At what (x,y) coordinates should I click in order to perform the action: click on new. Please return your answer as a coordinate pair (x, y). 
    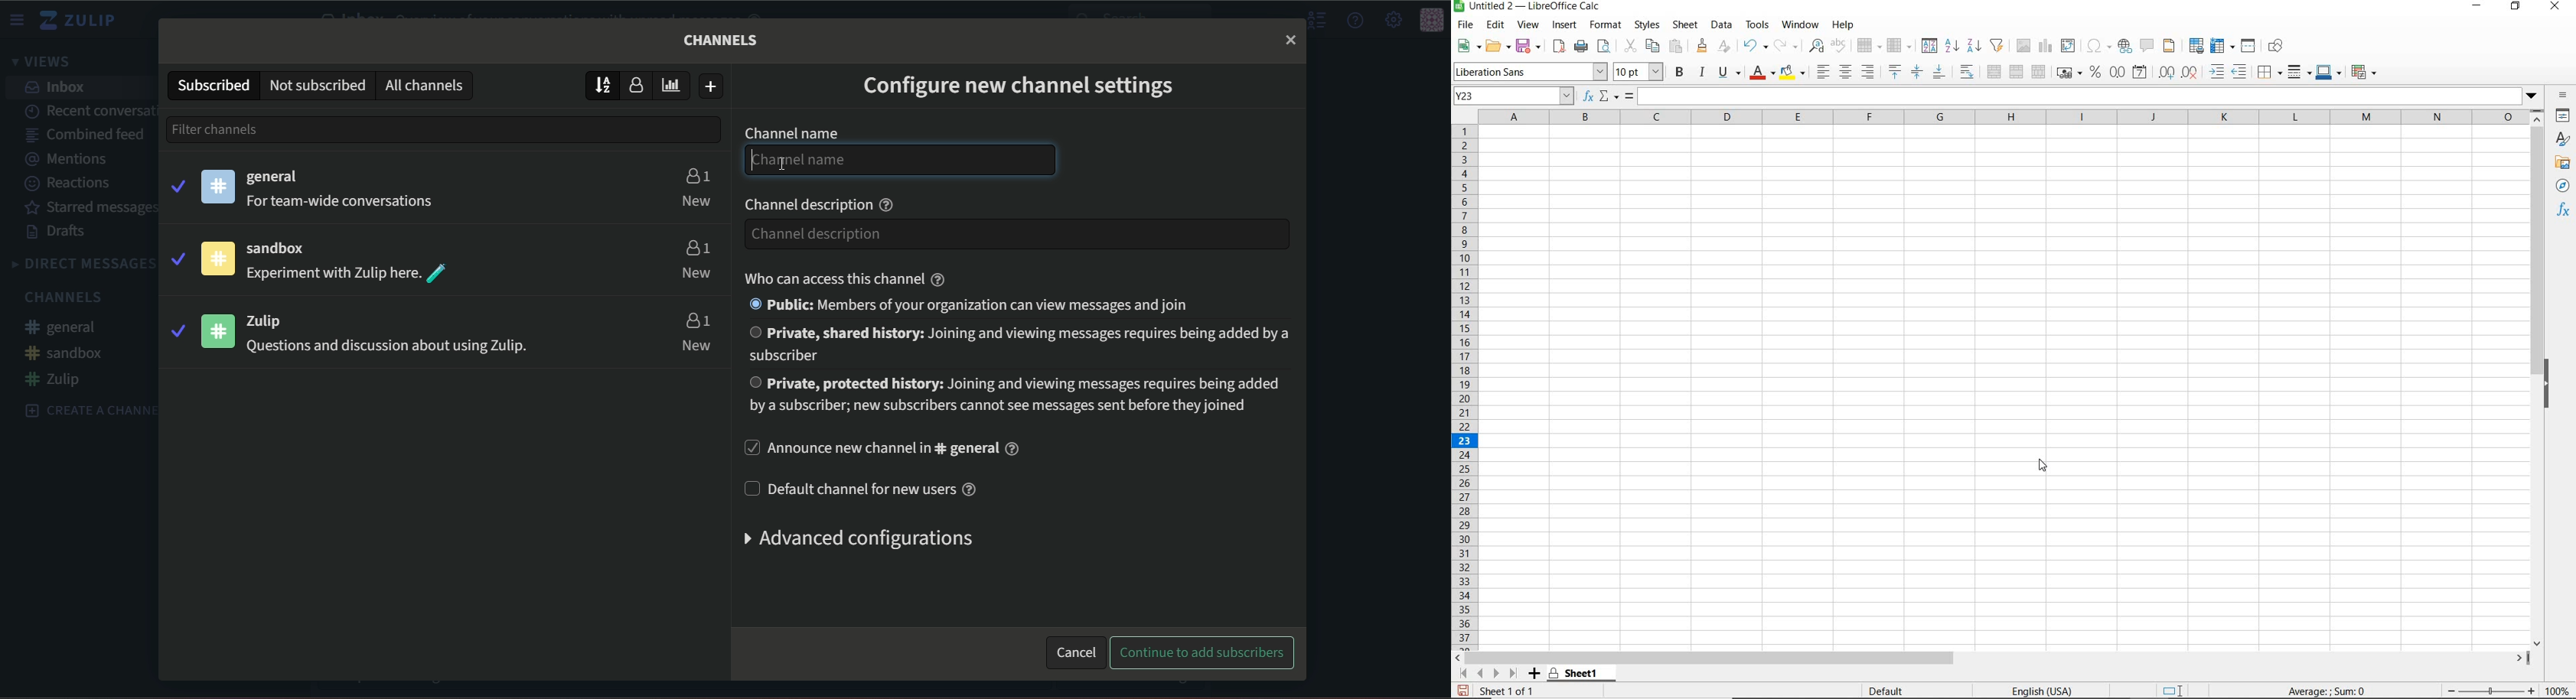
    Looking at the image, I should click on (696, 200).